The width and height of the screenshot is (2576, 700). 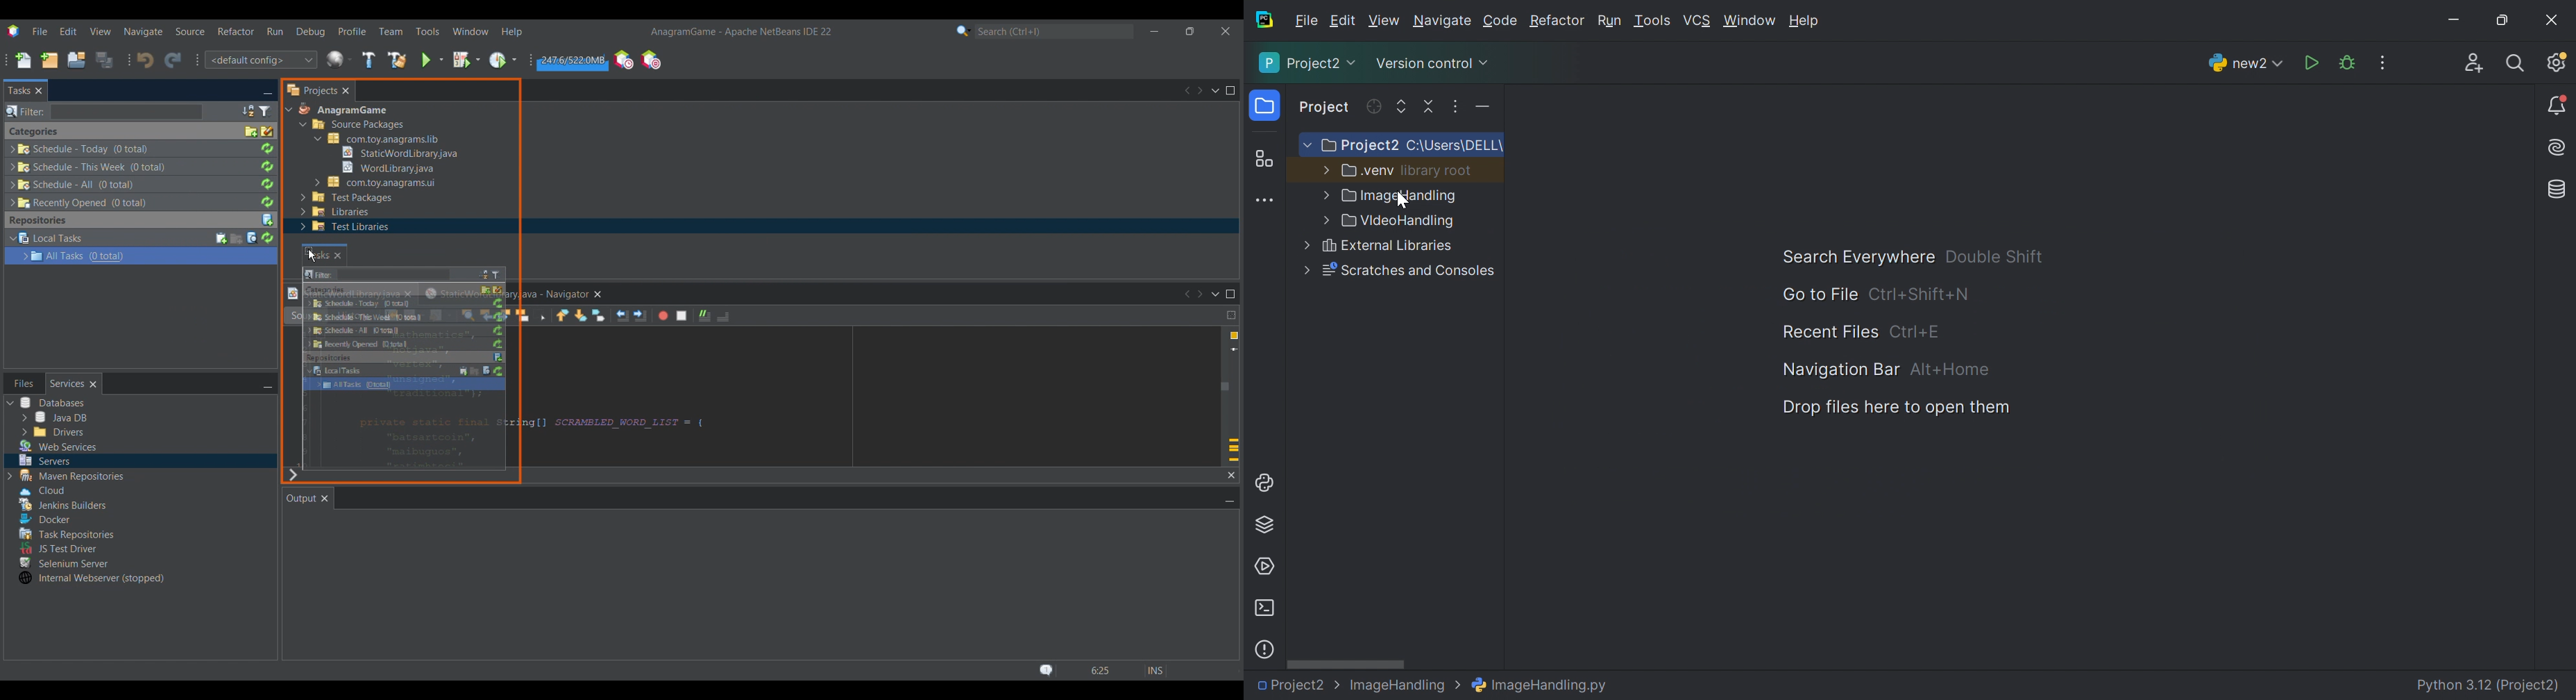 I want to click on Next bookmark, so click(x=582, y=315).